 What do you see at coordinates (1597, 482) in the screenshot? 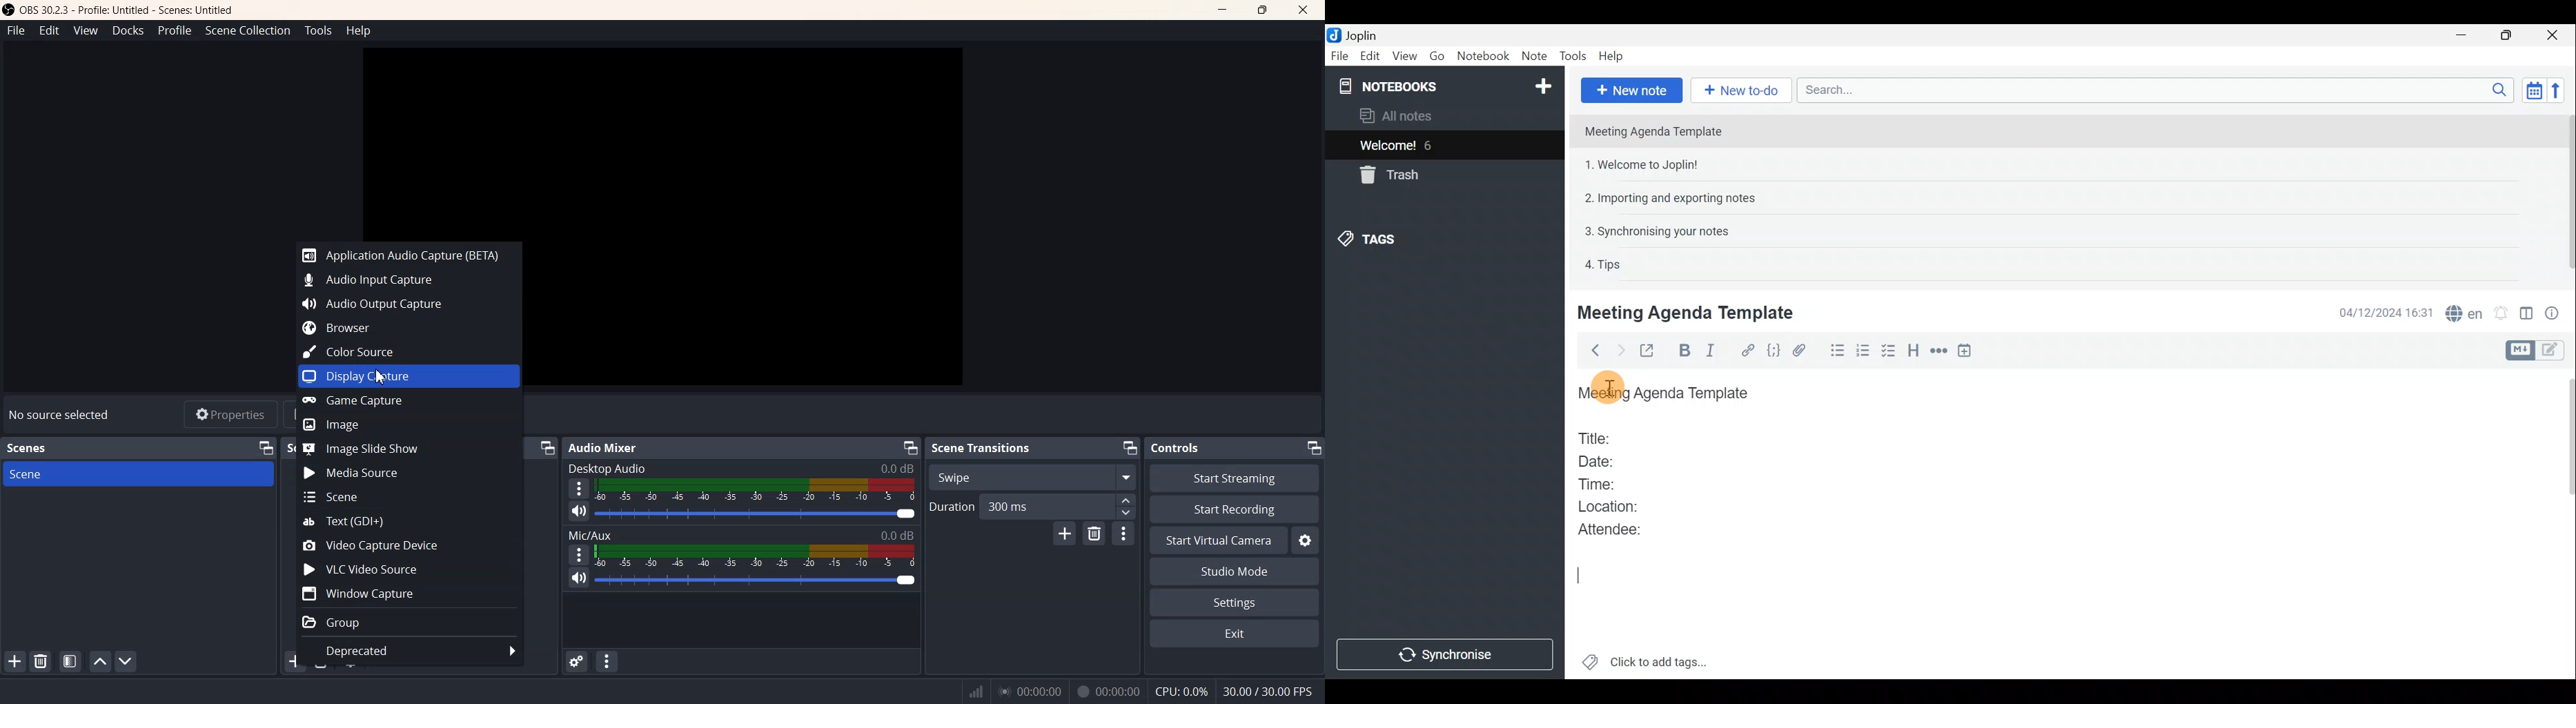
I see `Time:` at bounding box center [1597, 482].